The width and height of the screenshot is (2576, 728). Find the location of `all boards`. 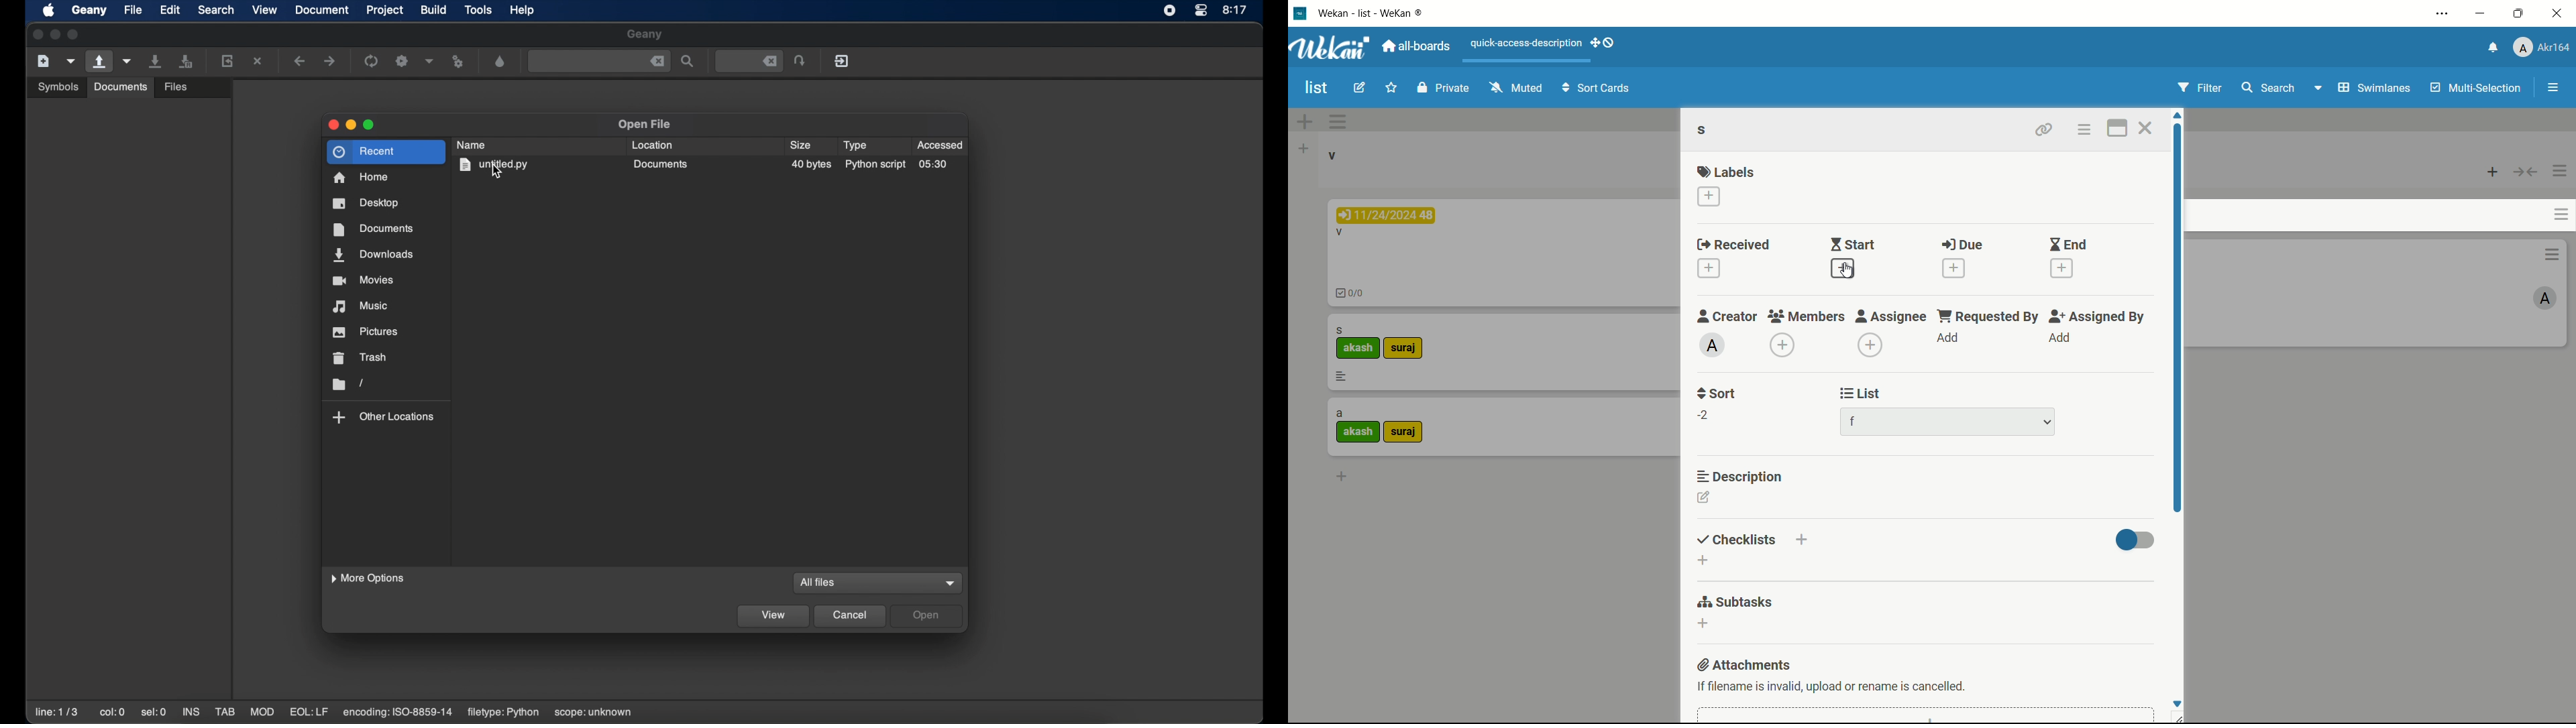

all boards is located at coordinates (1414, 48).